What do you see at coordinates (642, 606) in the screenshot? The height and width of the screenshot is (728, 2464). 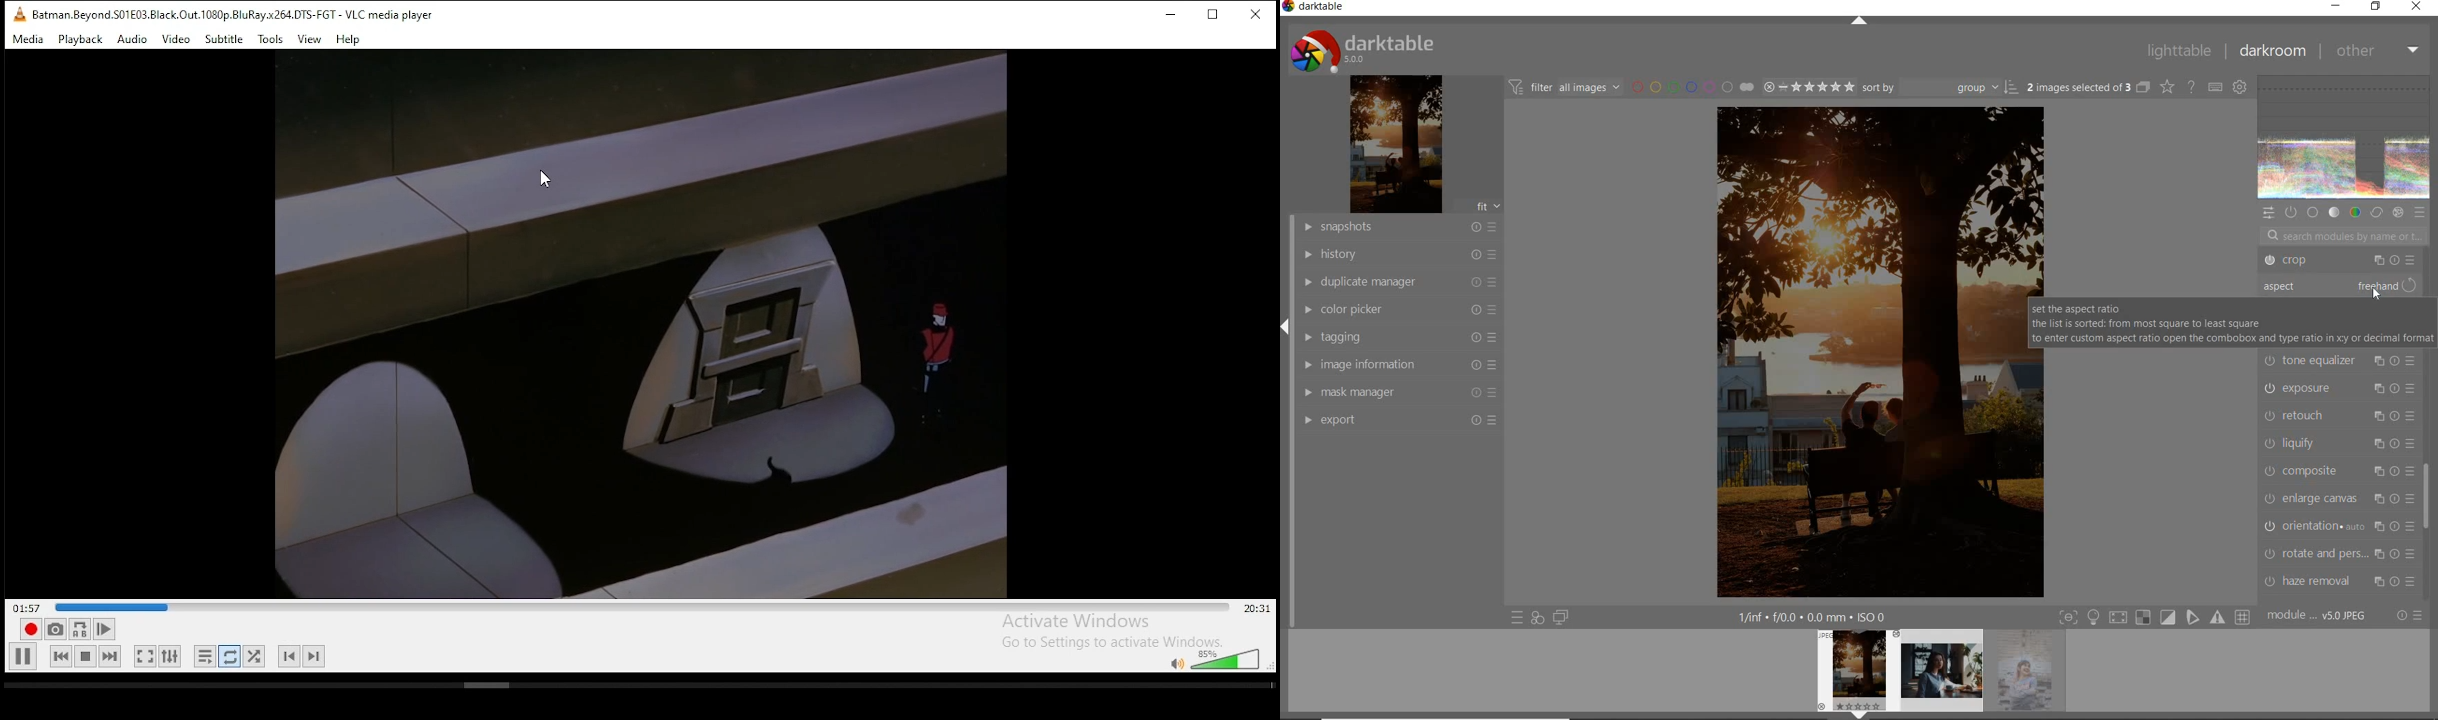 I see `seek bar` at bounding box center [642, 606].